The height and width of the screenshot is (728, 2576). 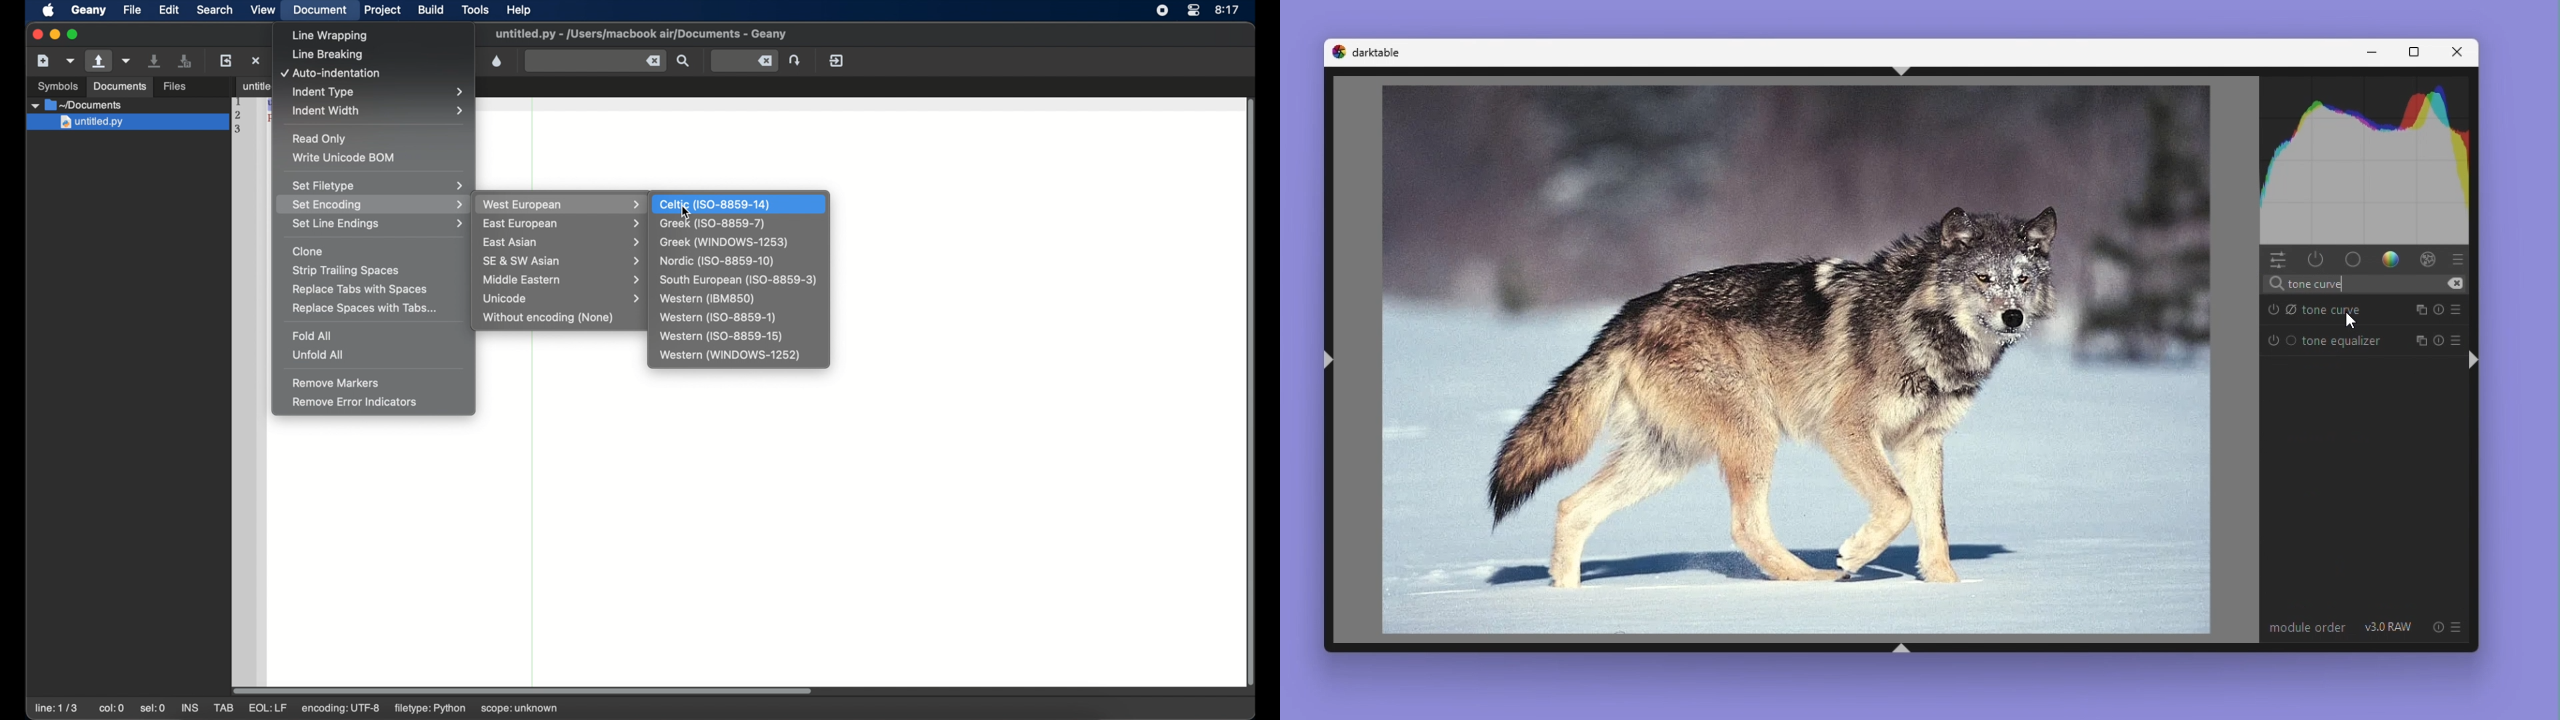 What do you see at coordinates (2324, 309) in the screenshot?
I see `Tone curve` at bounding box center [2324, 309].